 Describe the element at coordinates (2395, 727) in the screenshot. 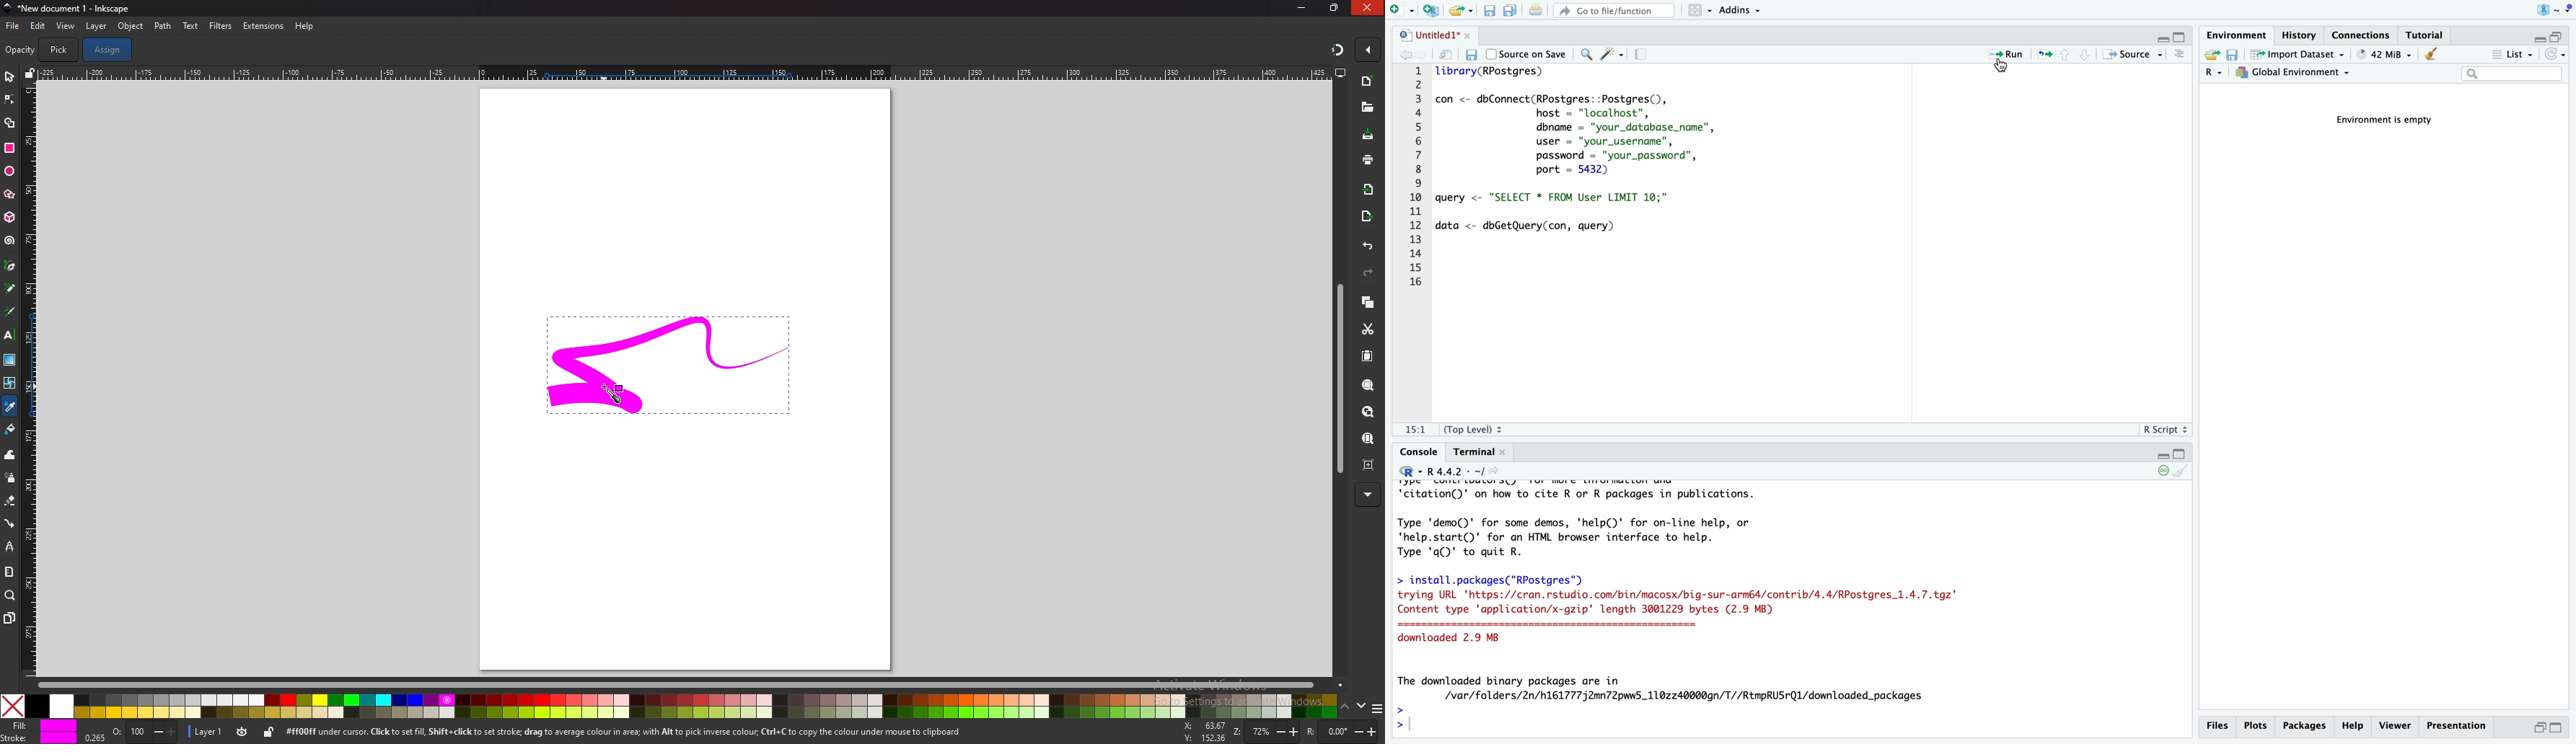

I see `viewer` at that location.